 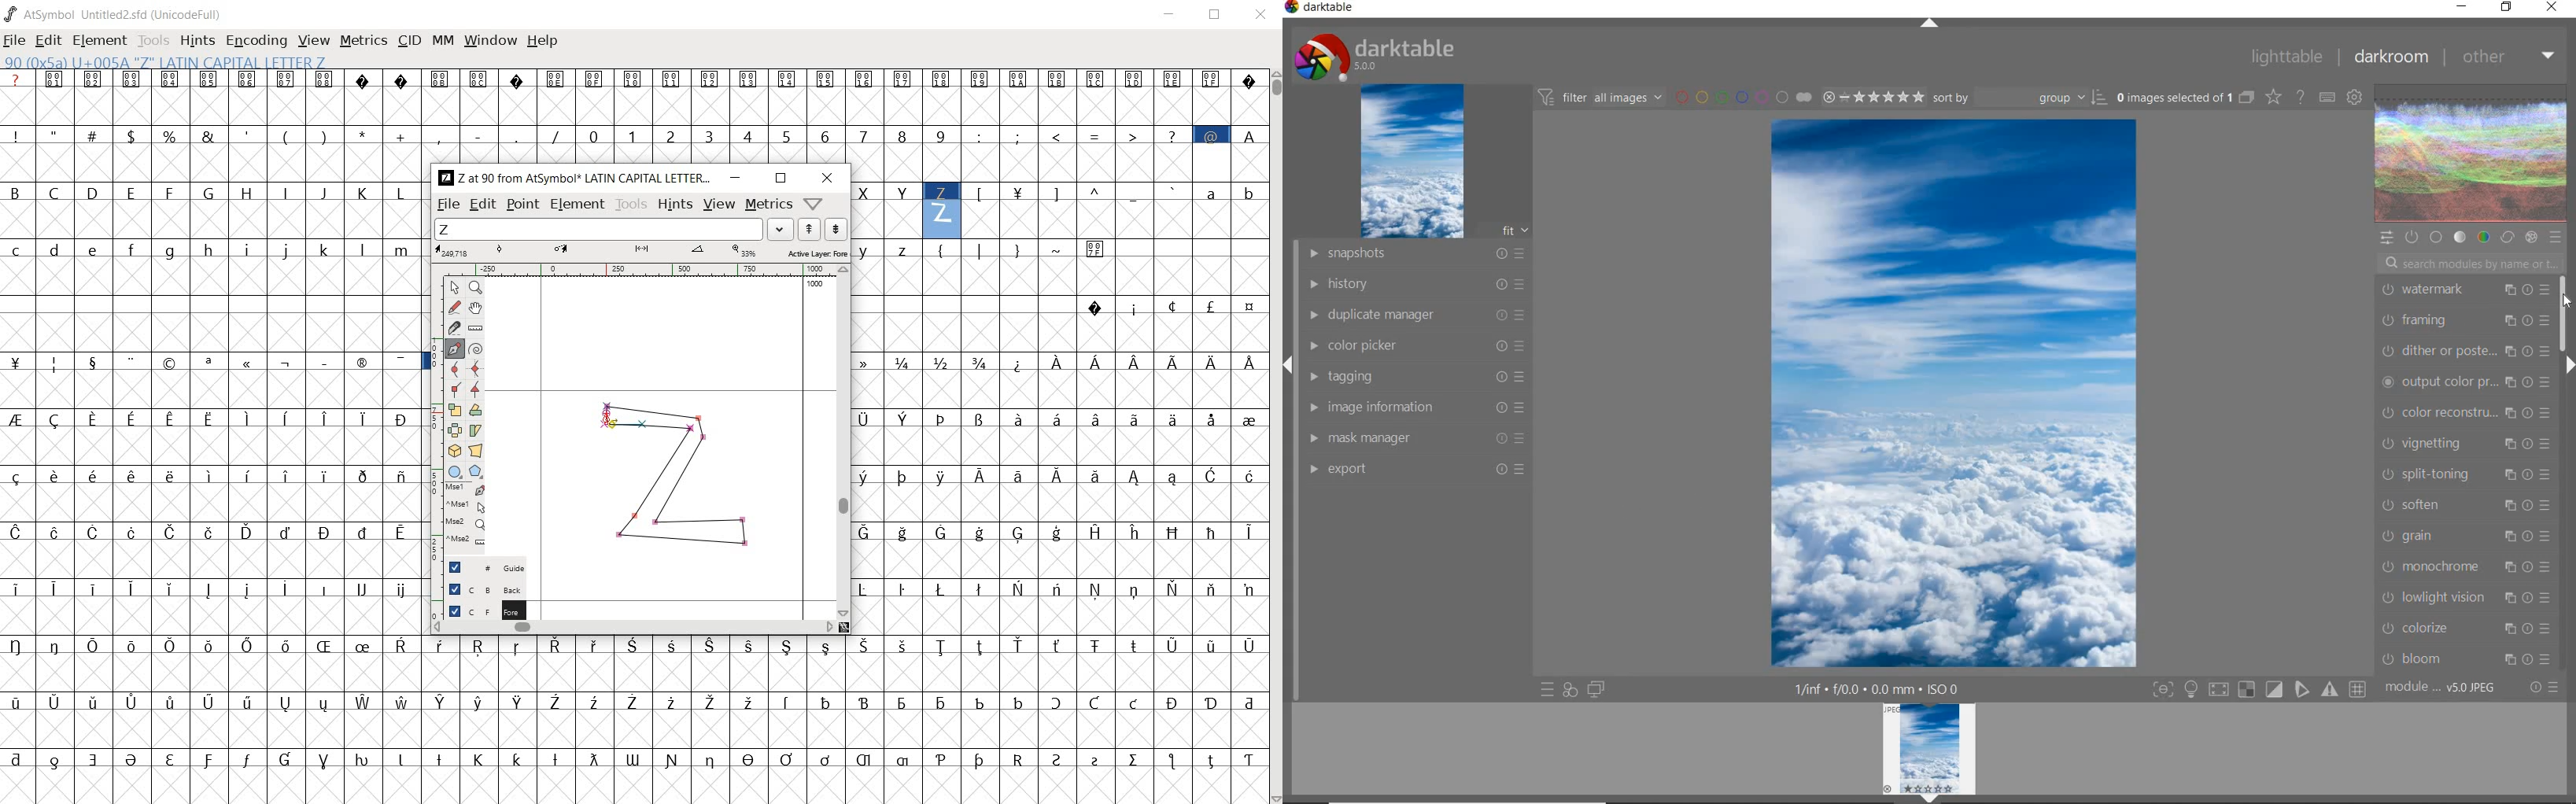 What do you see at coordinates (2412, 236) in the screenshot?
I see `SHOW ONLY ACTIVE MODULES` at bounding box center [2412, 236].